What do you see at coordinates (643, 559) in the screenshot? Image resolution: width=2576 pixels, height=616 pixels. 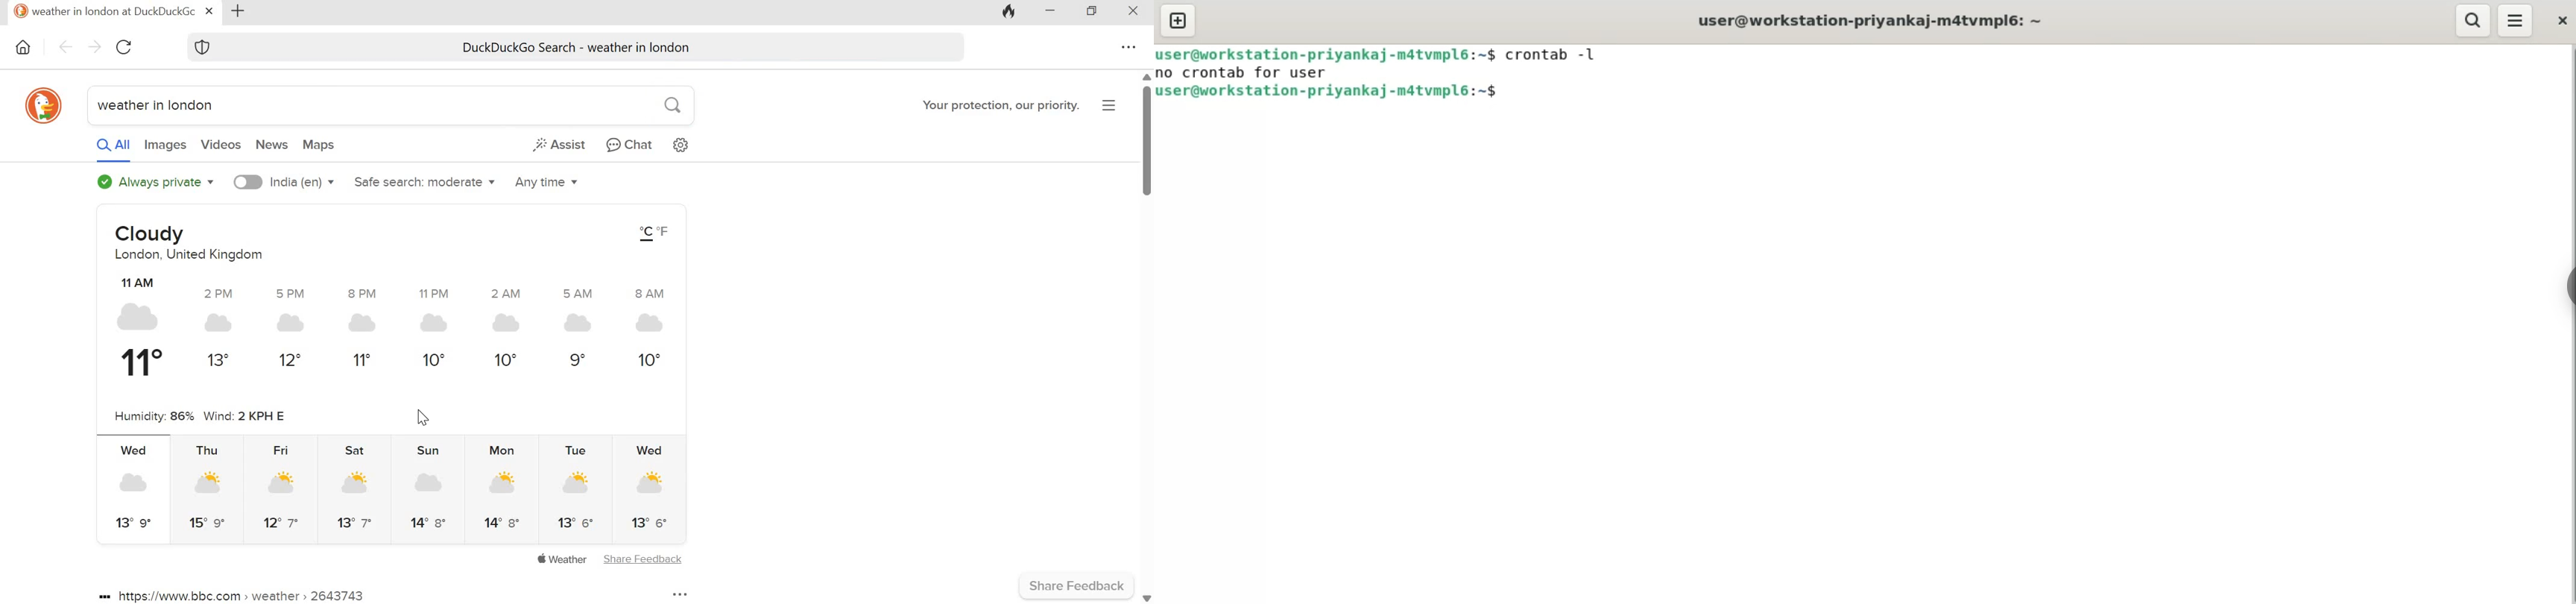 I see `Share Feedback` at bounding box center [643, 559].